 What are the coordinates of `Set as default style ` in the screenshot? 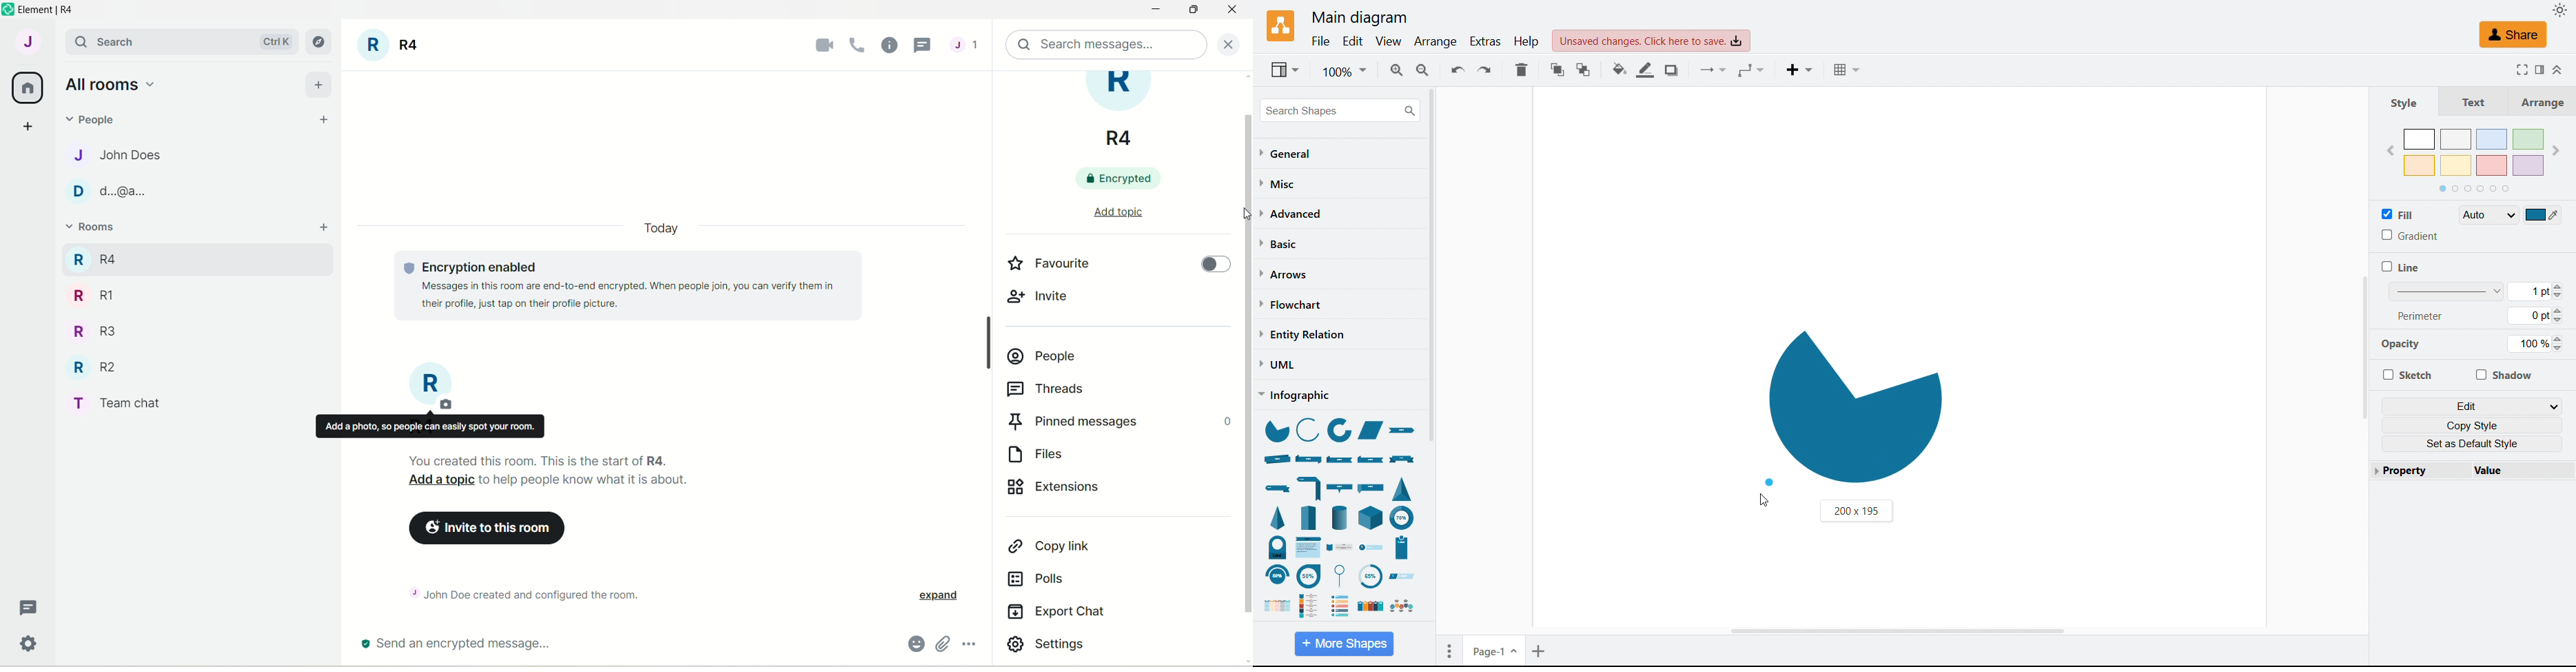 It's located at (2473, 444).